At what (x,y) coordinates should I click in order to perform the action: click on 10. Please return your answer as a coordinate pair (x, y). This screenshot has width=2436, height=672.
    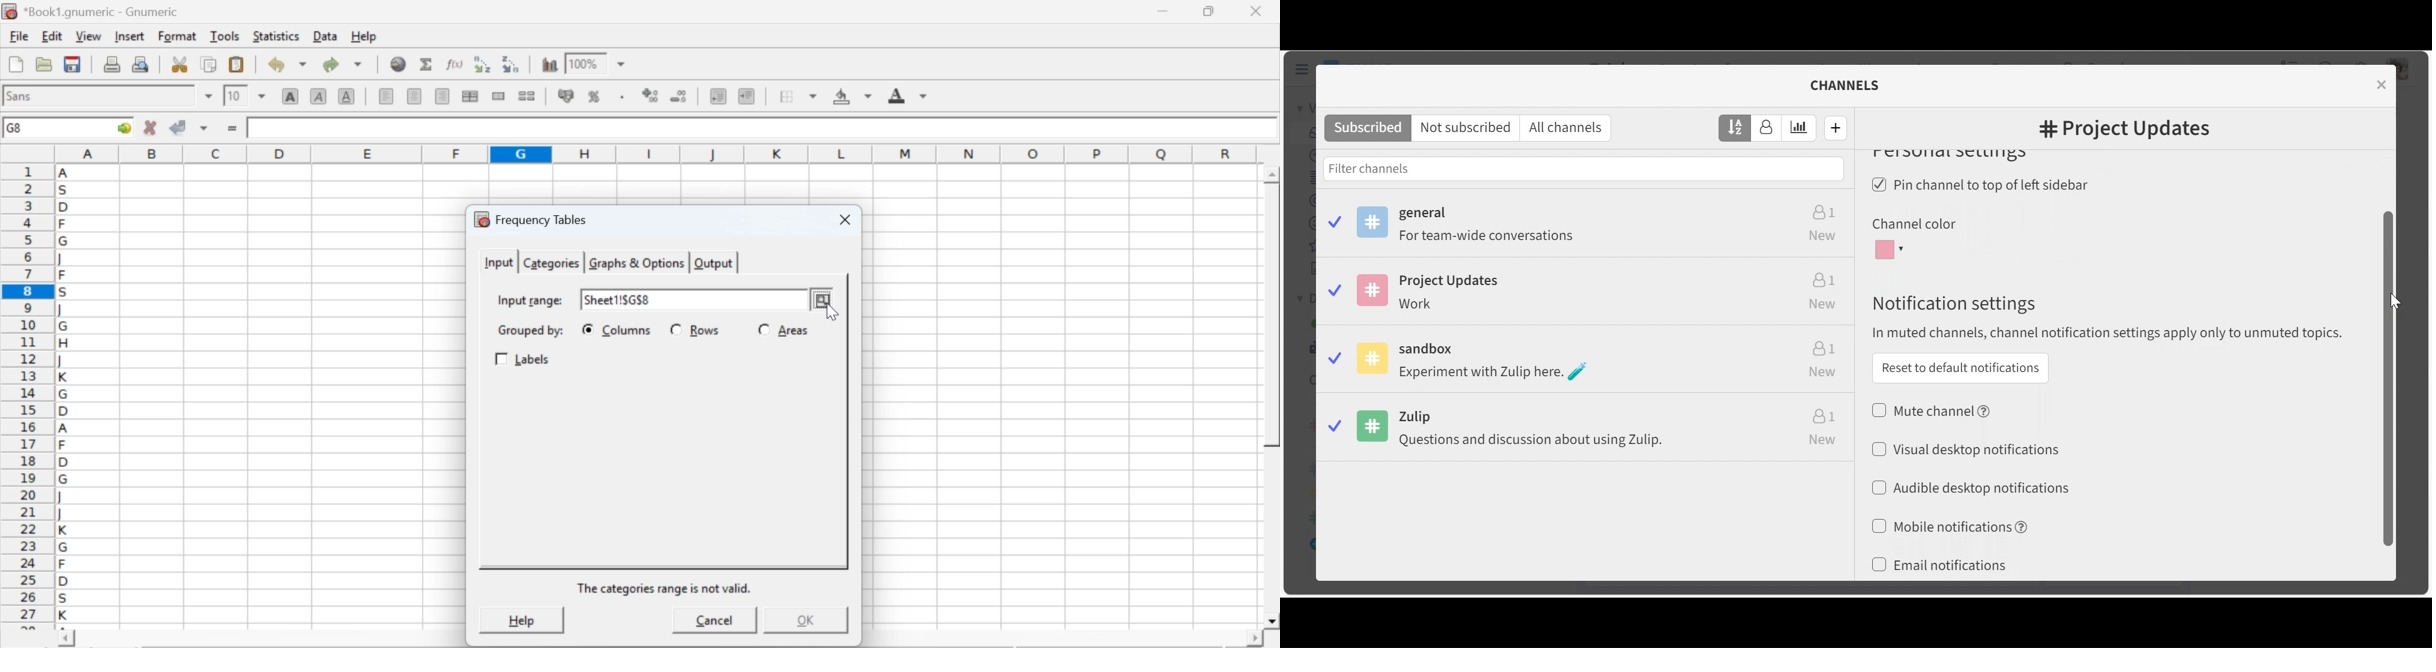
    Looking at the image, I should click on (235, 96).